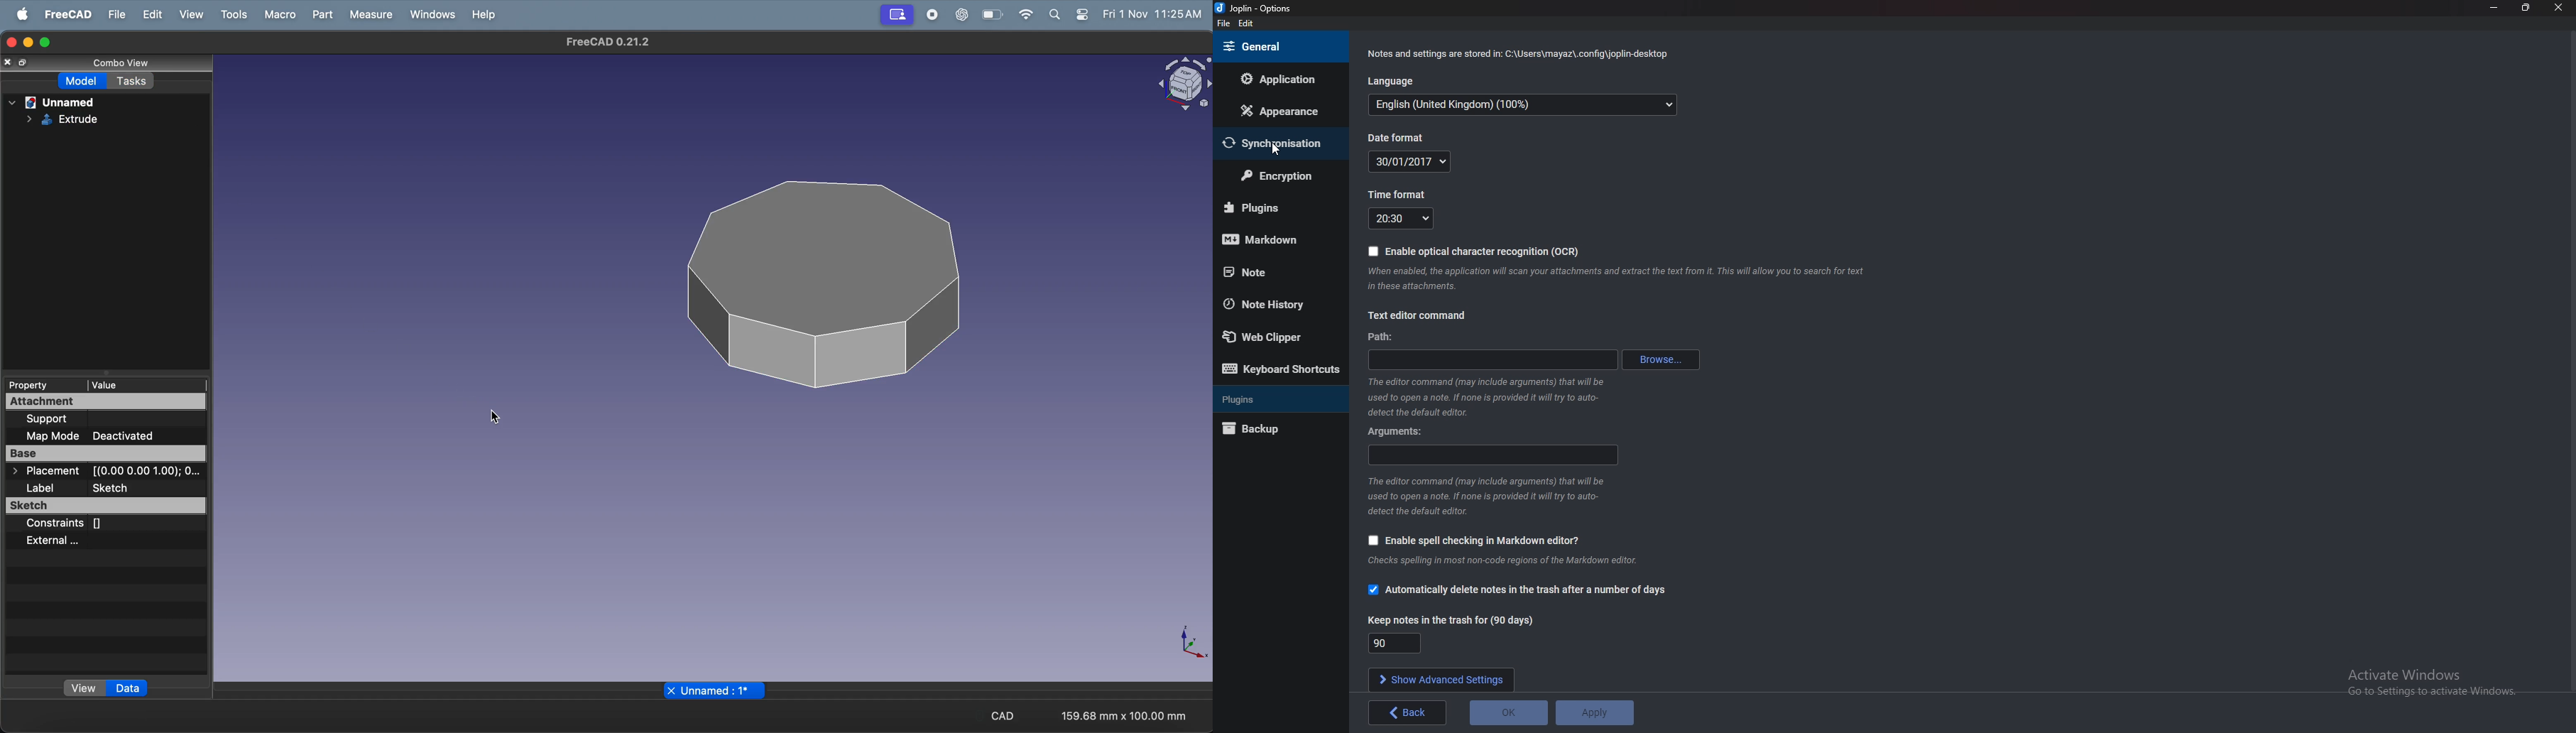  I want to click on When enabled, the application will scan your attachments and extract the text from it. This will allow you to search for text
in these attachments., so click(1619, 281).